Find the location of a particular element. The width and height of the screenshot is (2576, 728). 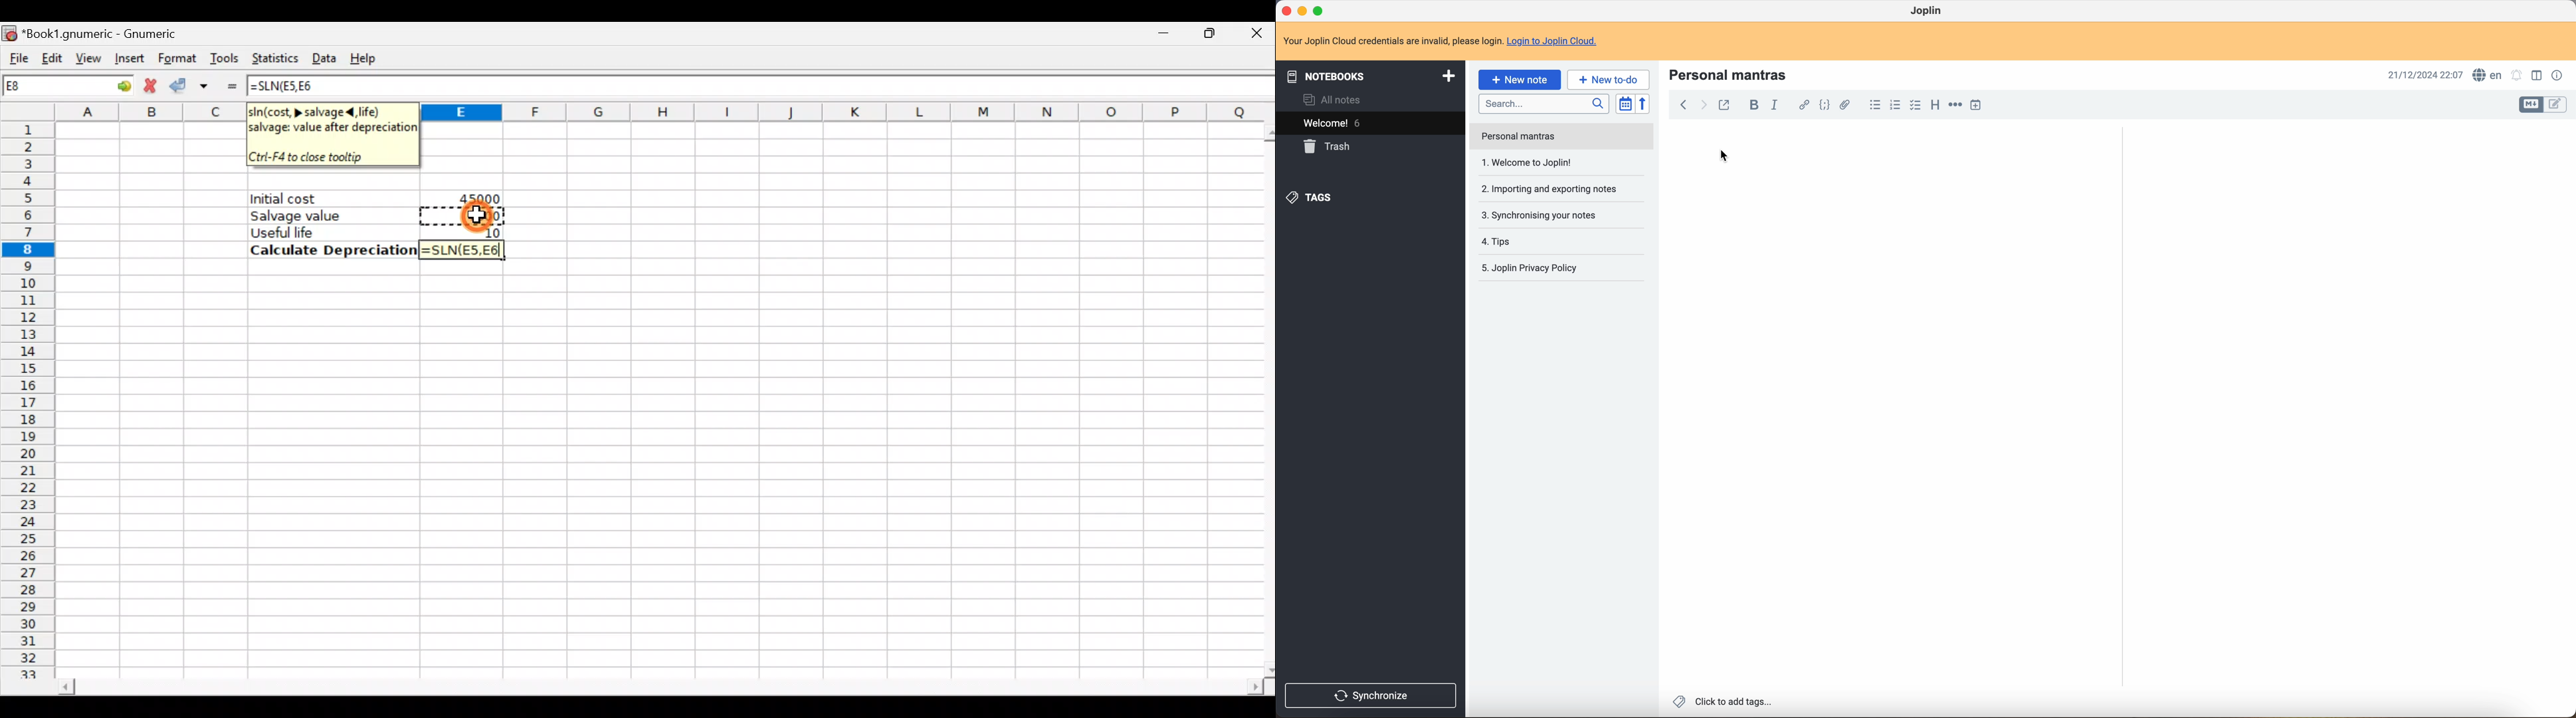

cursor is located at coordinates (1725, 155).